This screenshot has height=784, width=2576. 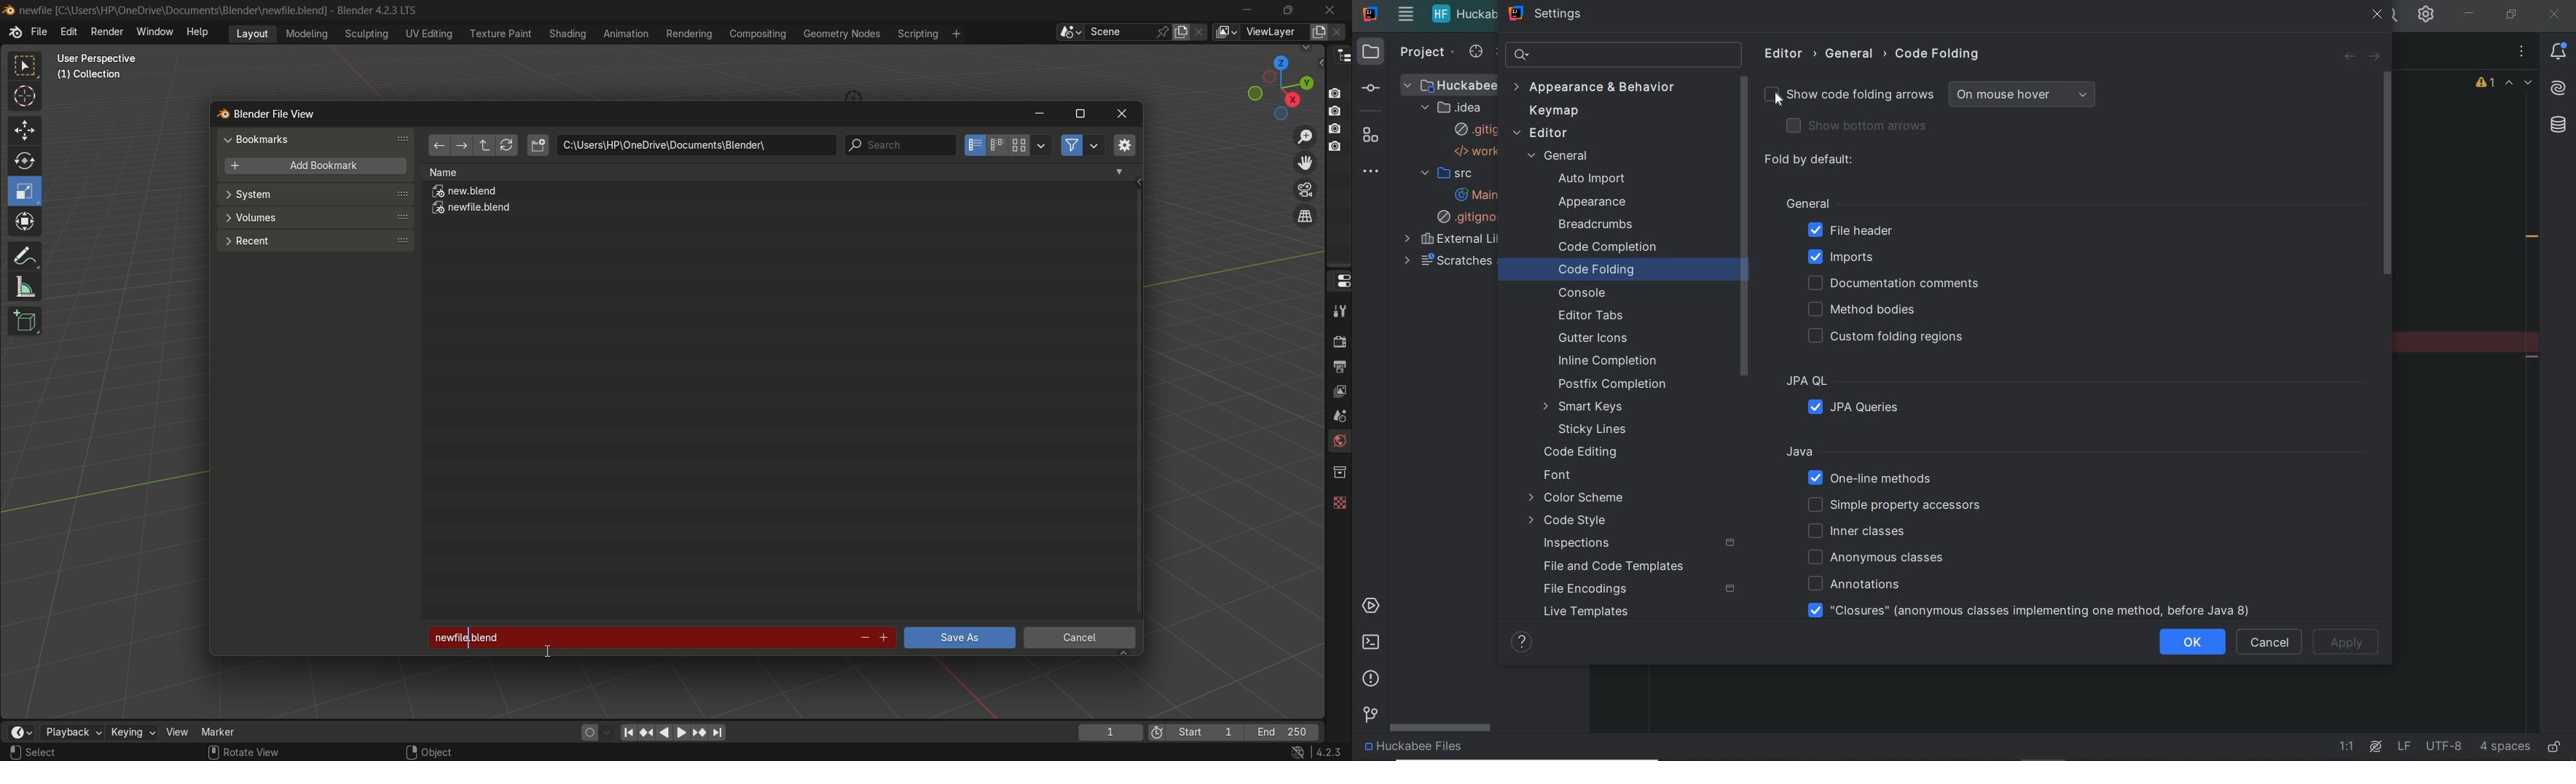 What do you see at coordinates (107, 30) in the screenshot?
I see `render menu` at bounding box center [107, 30].